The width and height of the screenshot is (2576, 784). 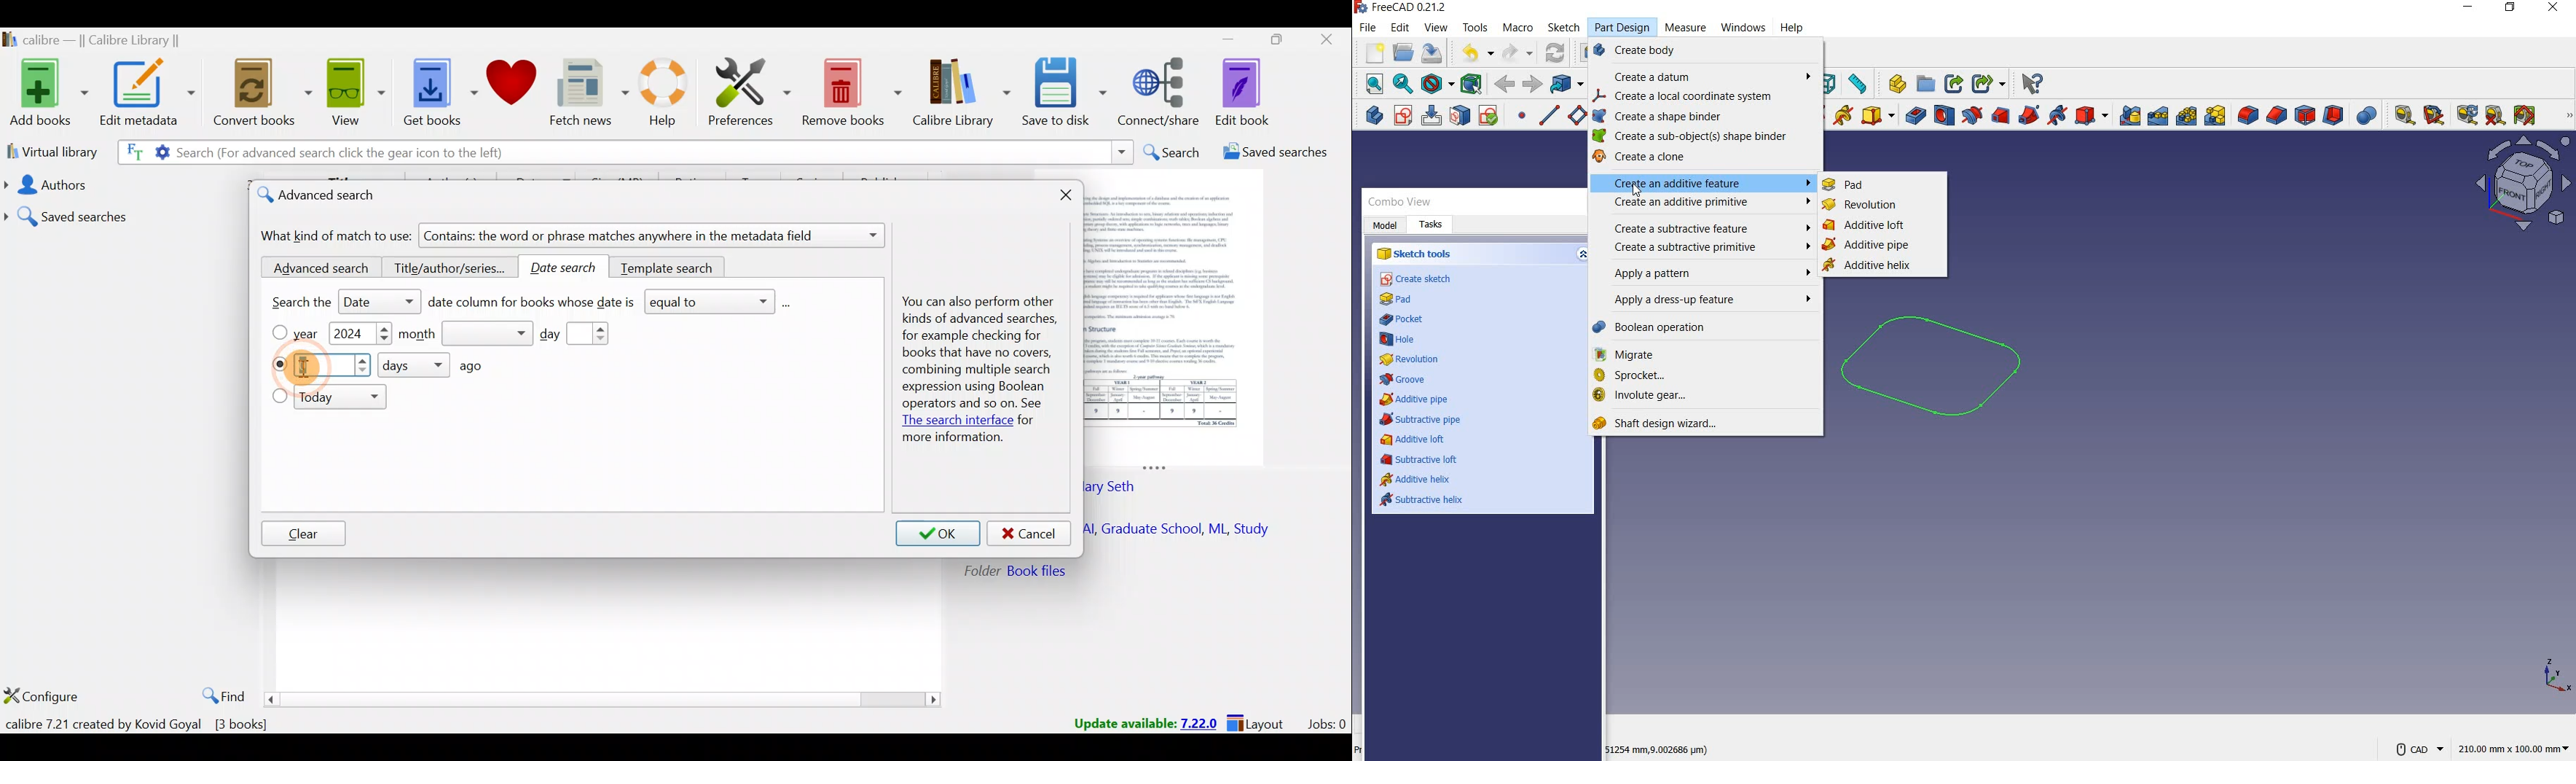 What do you see at coordinates (1138, 722) in the screenshot?
I see `Update available: 7.22.0` at bounding box center [1138, 722].